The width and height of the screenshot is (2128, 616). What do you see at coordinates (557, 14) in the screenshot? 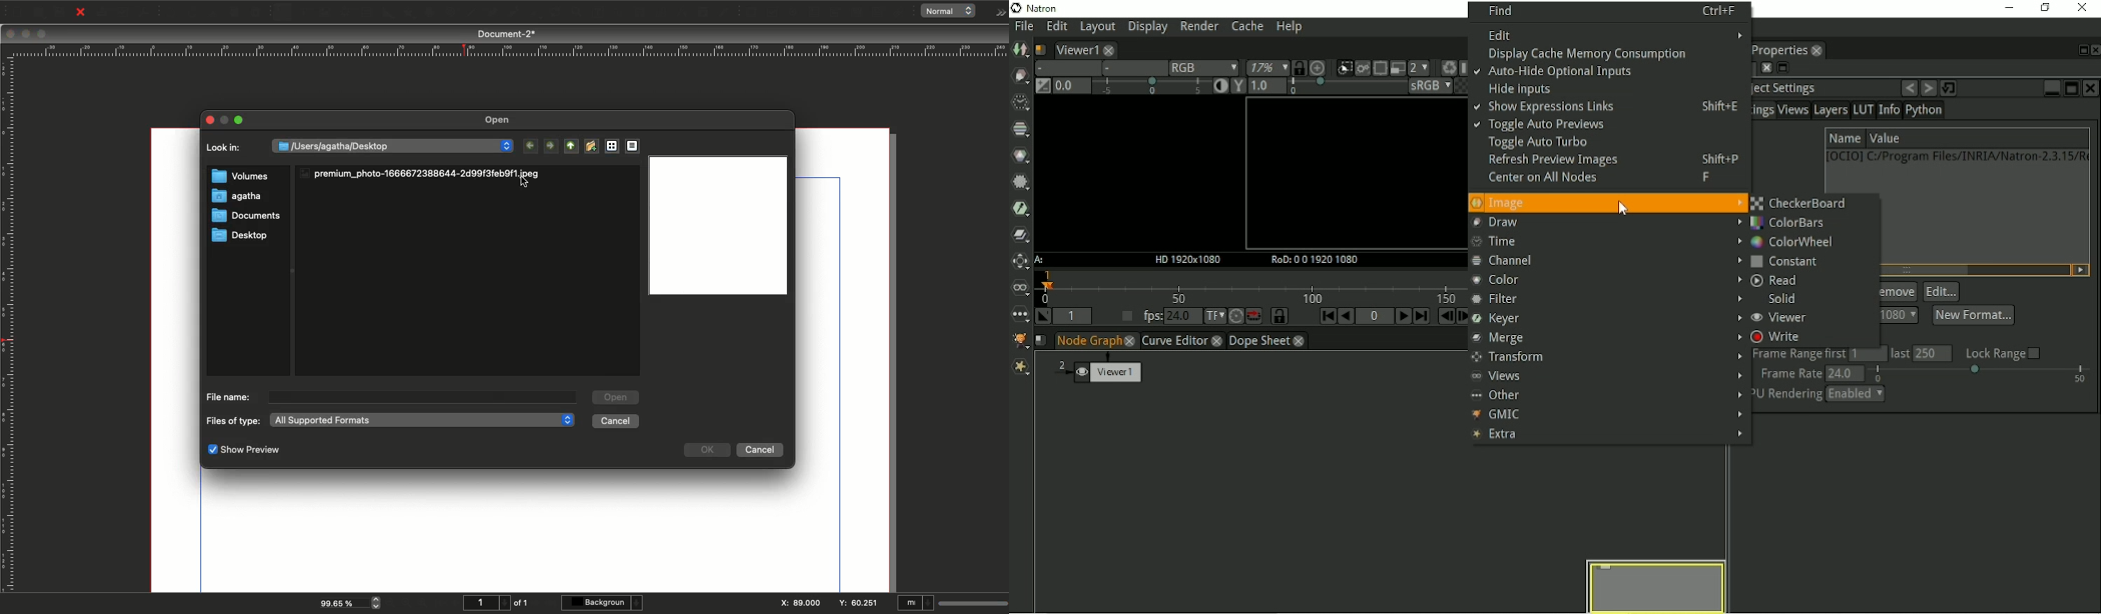
I see `Zoom in or out` at bounding box center [557, 14].